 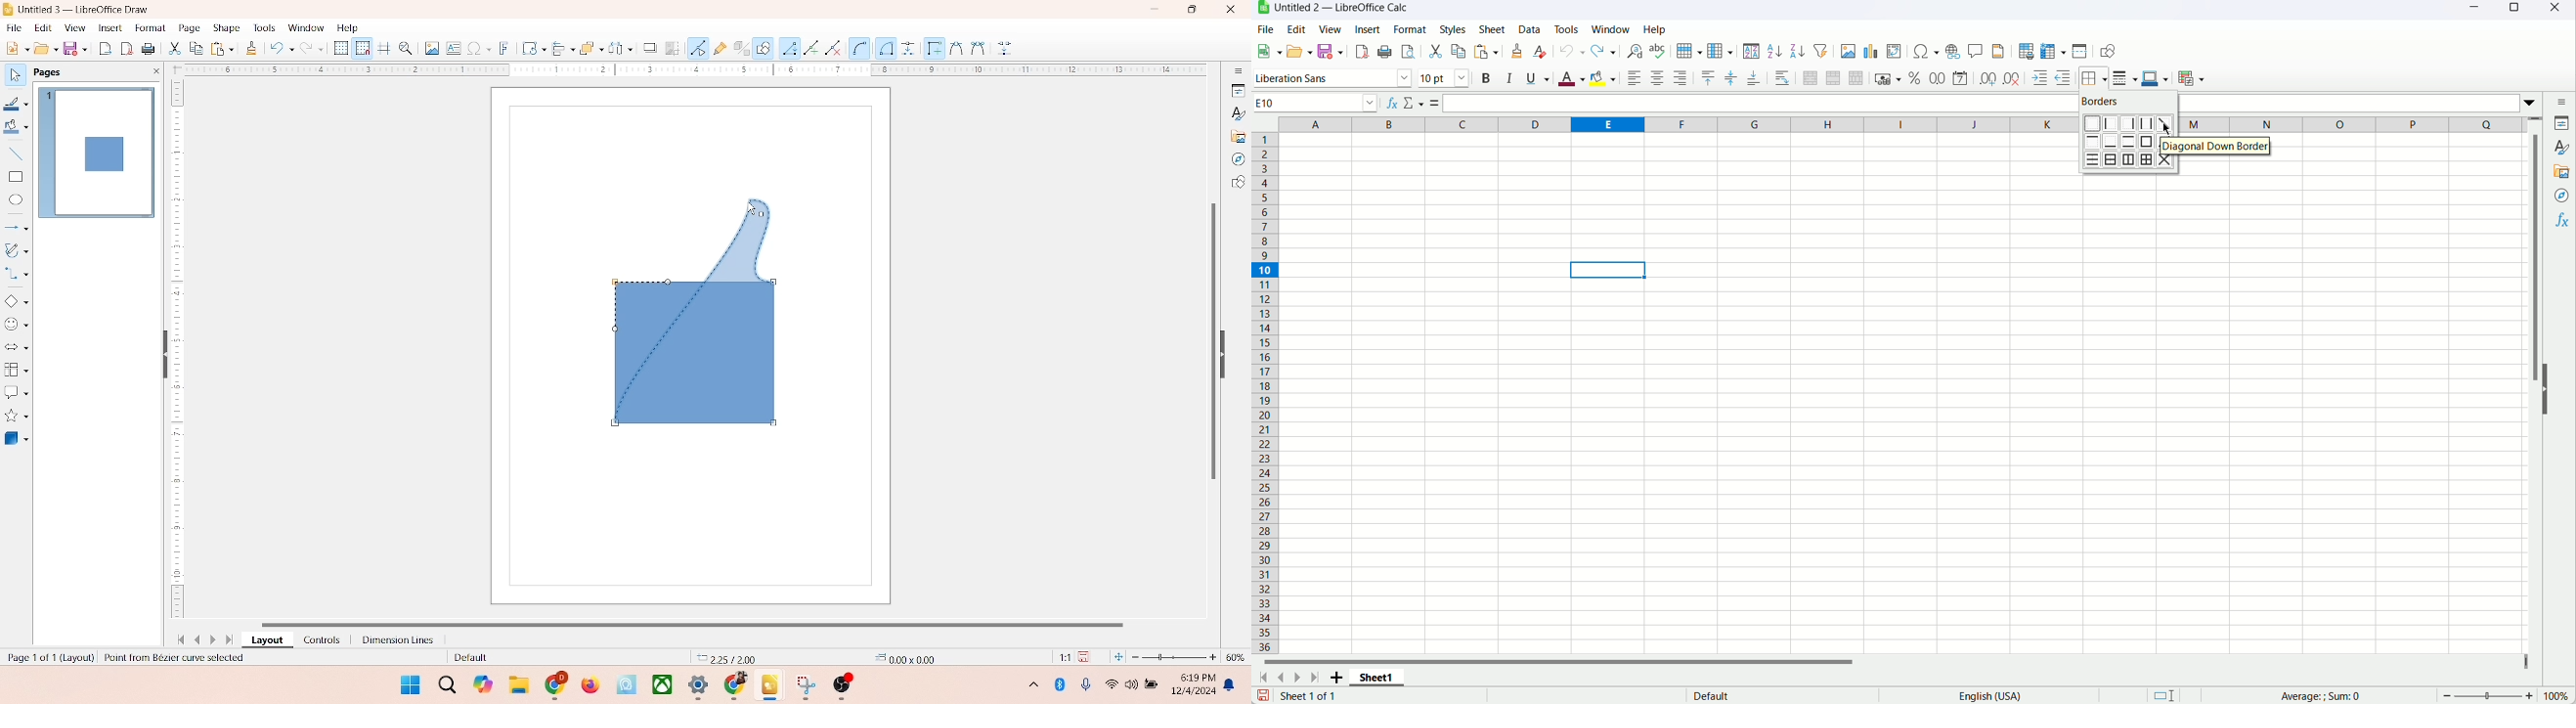 What do you see at coordinates (1603, 80) in the screenshot?
I see `Background color` at bounding box center [1603, 80].